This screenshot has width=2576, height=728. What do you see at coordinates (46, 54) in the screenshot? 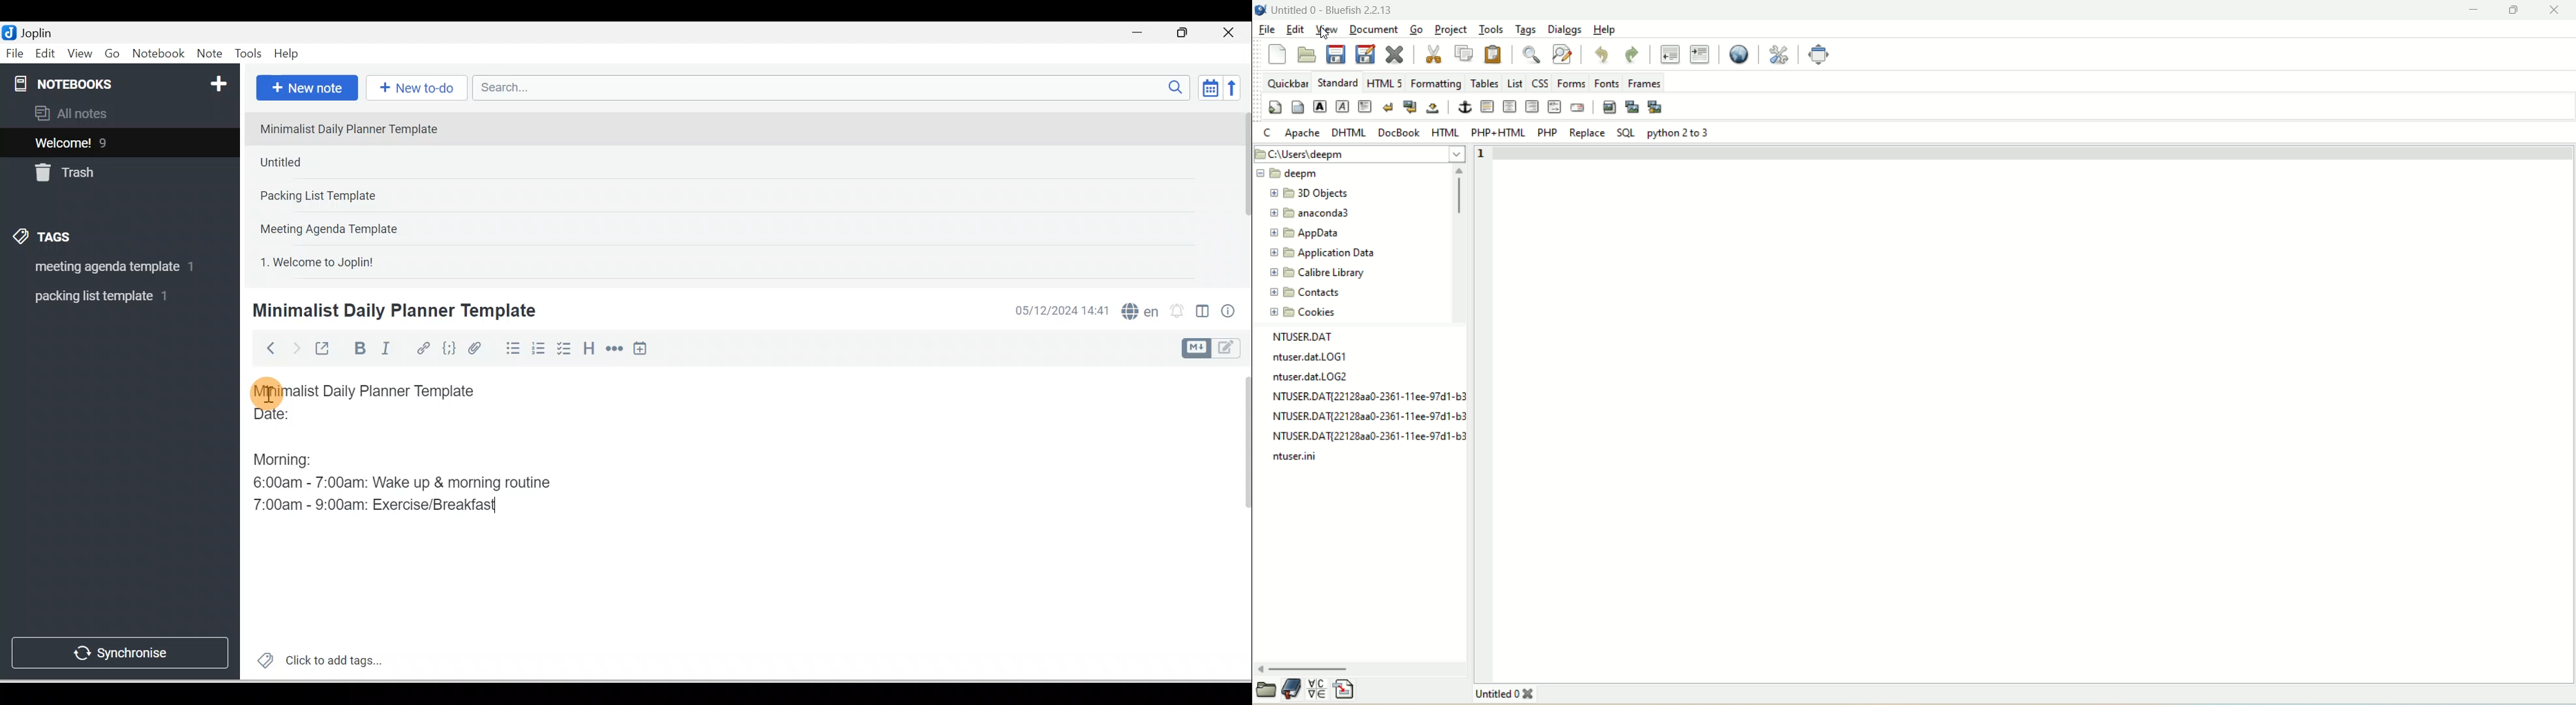
I see `Edit` at bounding box center [46, 54].